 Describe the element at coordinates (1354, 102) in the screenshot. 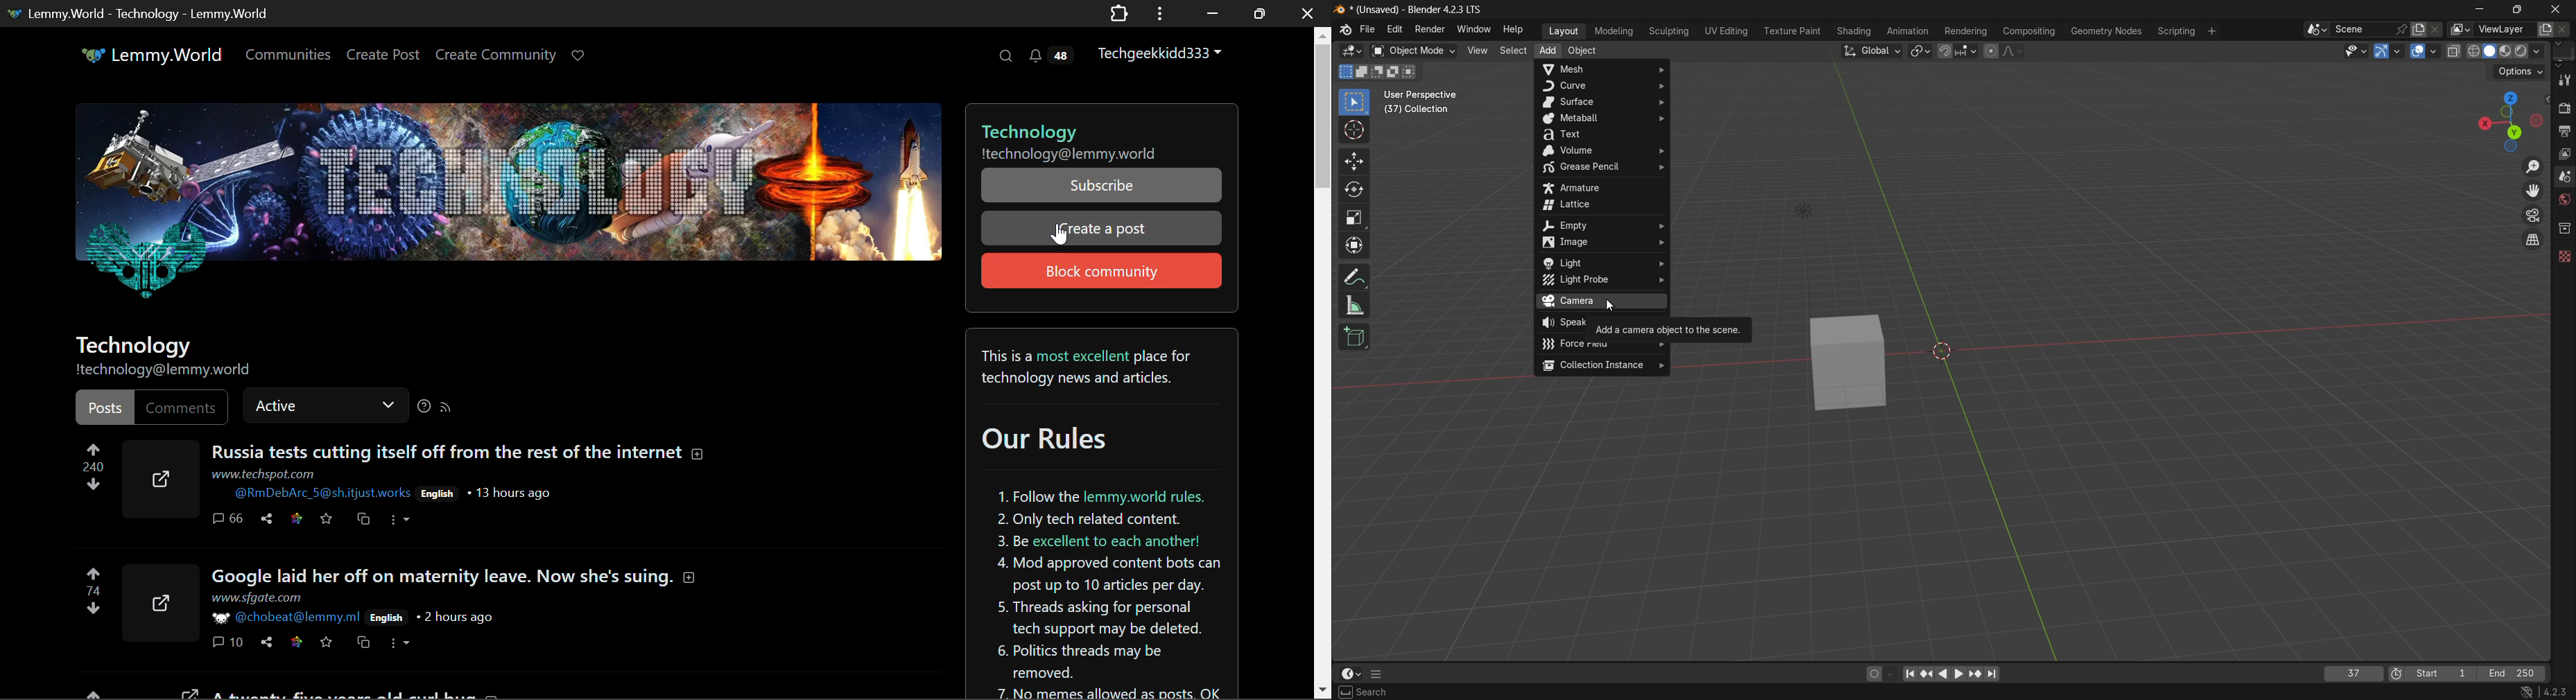

I see `select box` at that location.